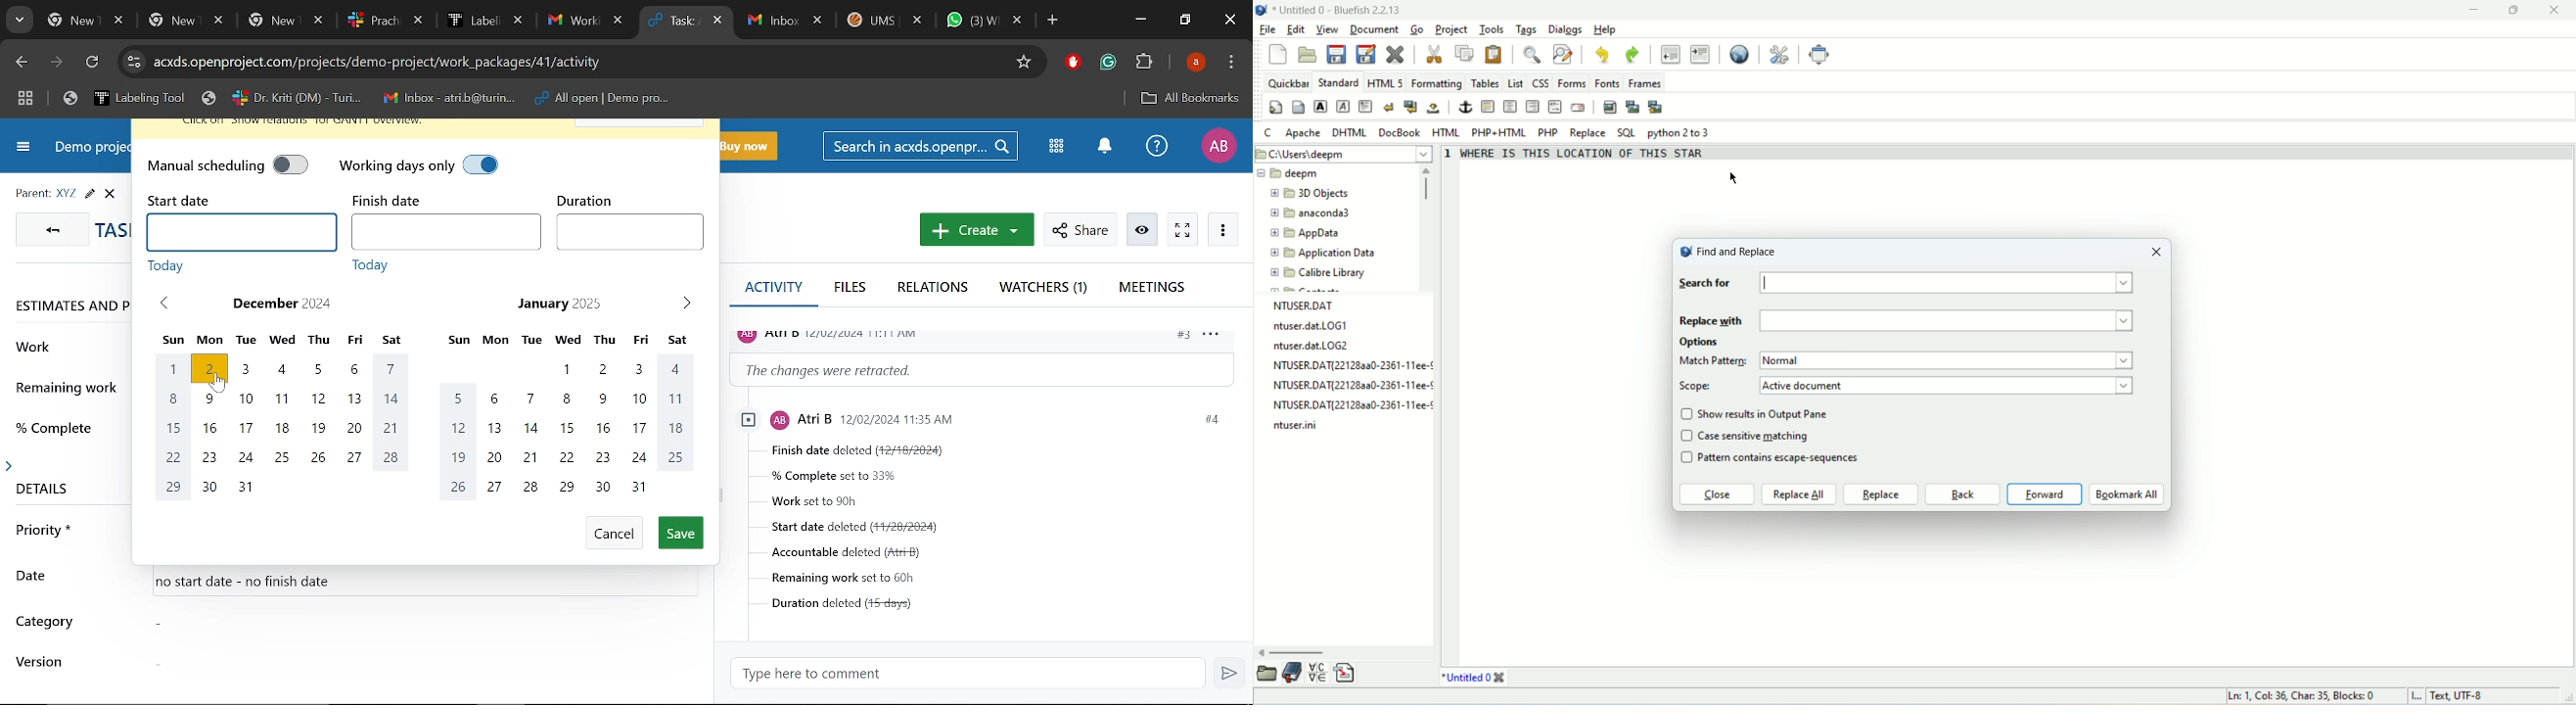 This screenshot has width=2576, height=728. What do you see at coordinates (1586, 134) in the screenshot?
I see `replace` at bounding box center [1586, 134].